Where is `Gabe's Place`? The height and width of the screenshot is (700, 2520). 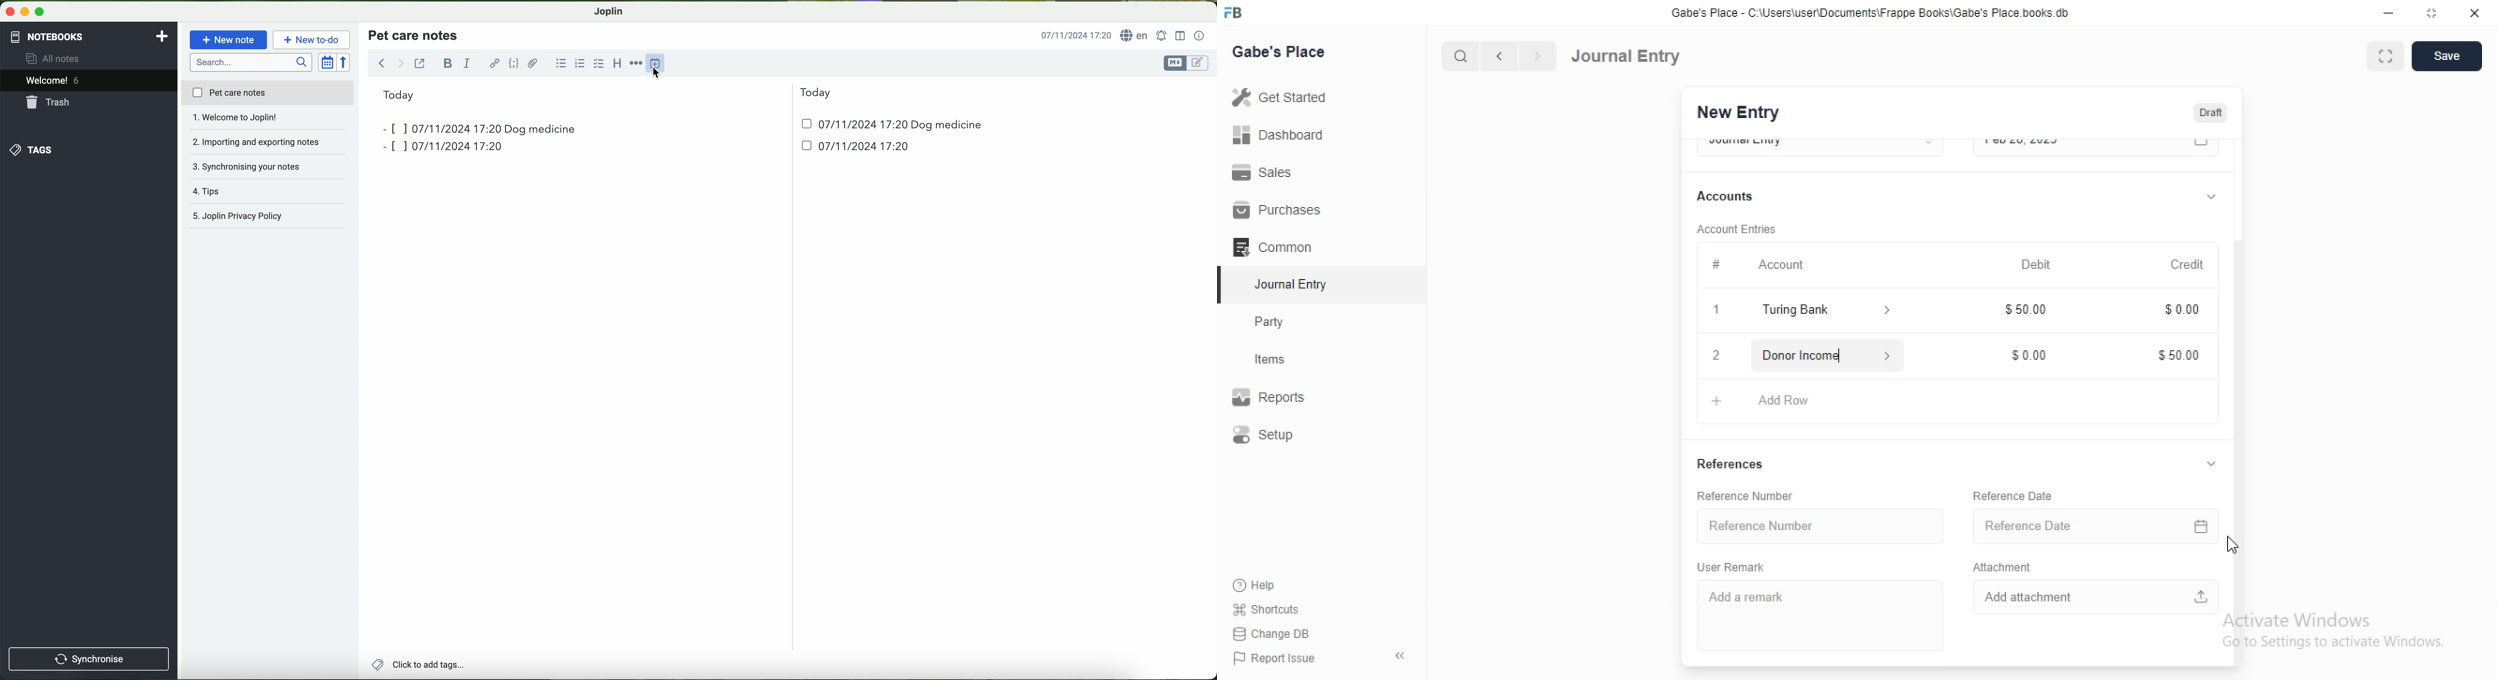 Gabe's Place is located at coordinates (1279, 51).